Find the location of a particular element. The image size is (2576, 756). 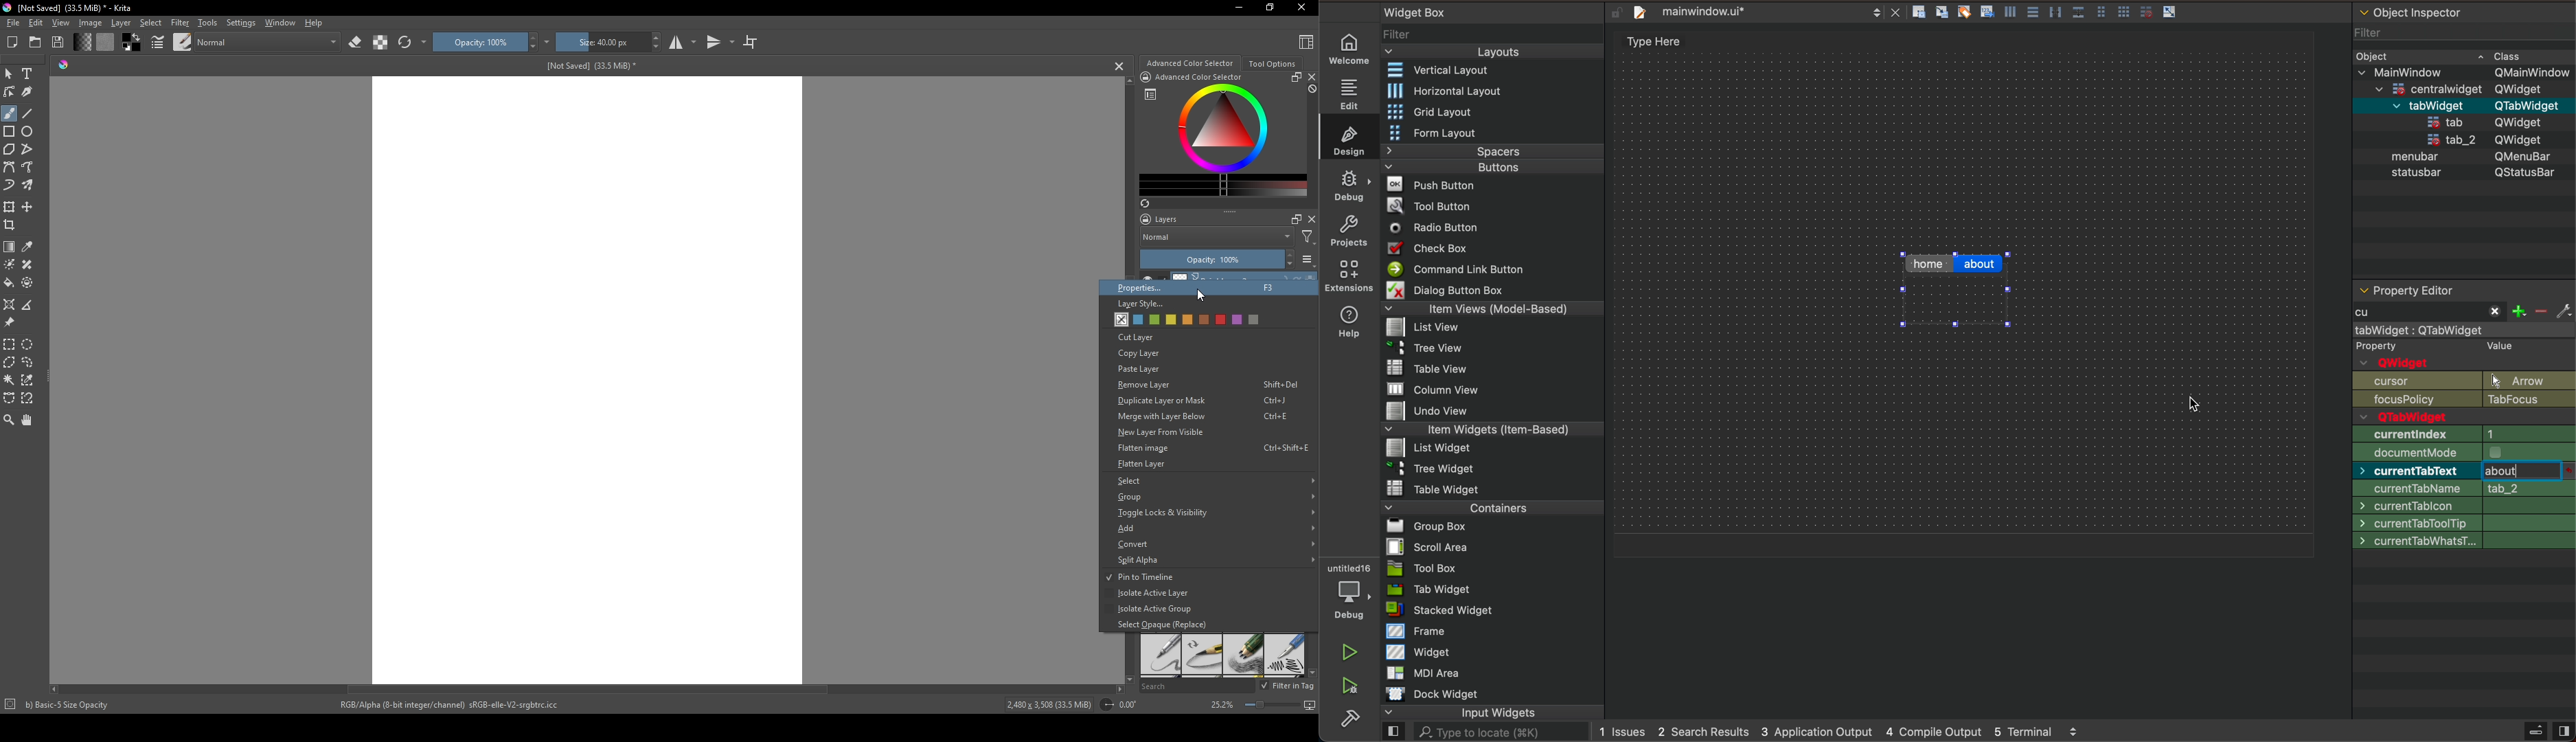

Tool Options is located at coordinates (1272, 64).